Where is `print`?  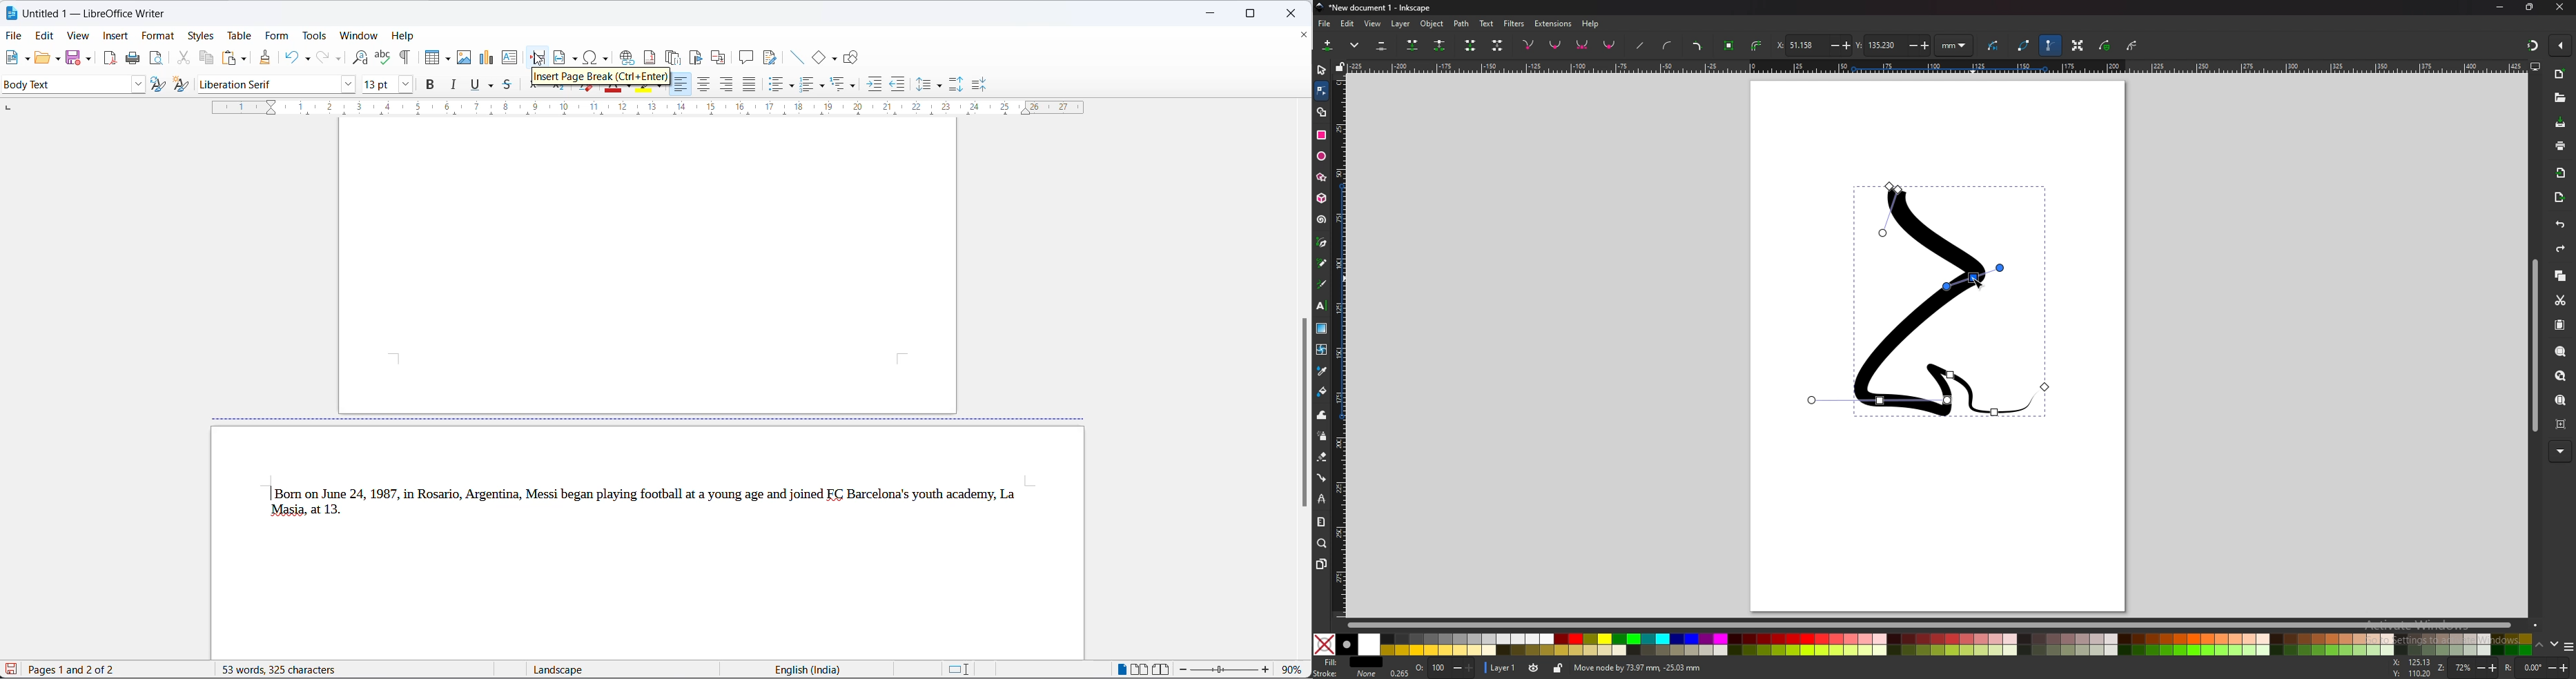 print is located at coordinates (133, 58).